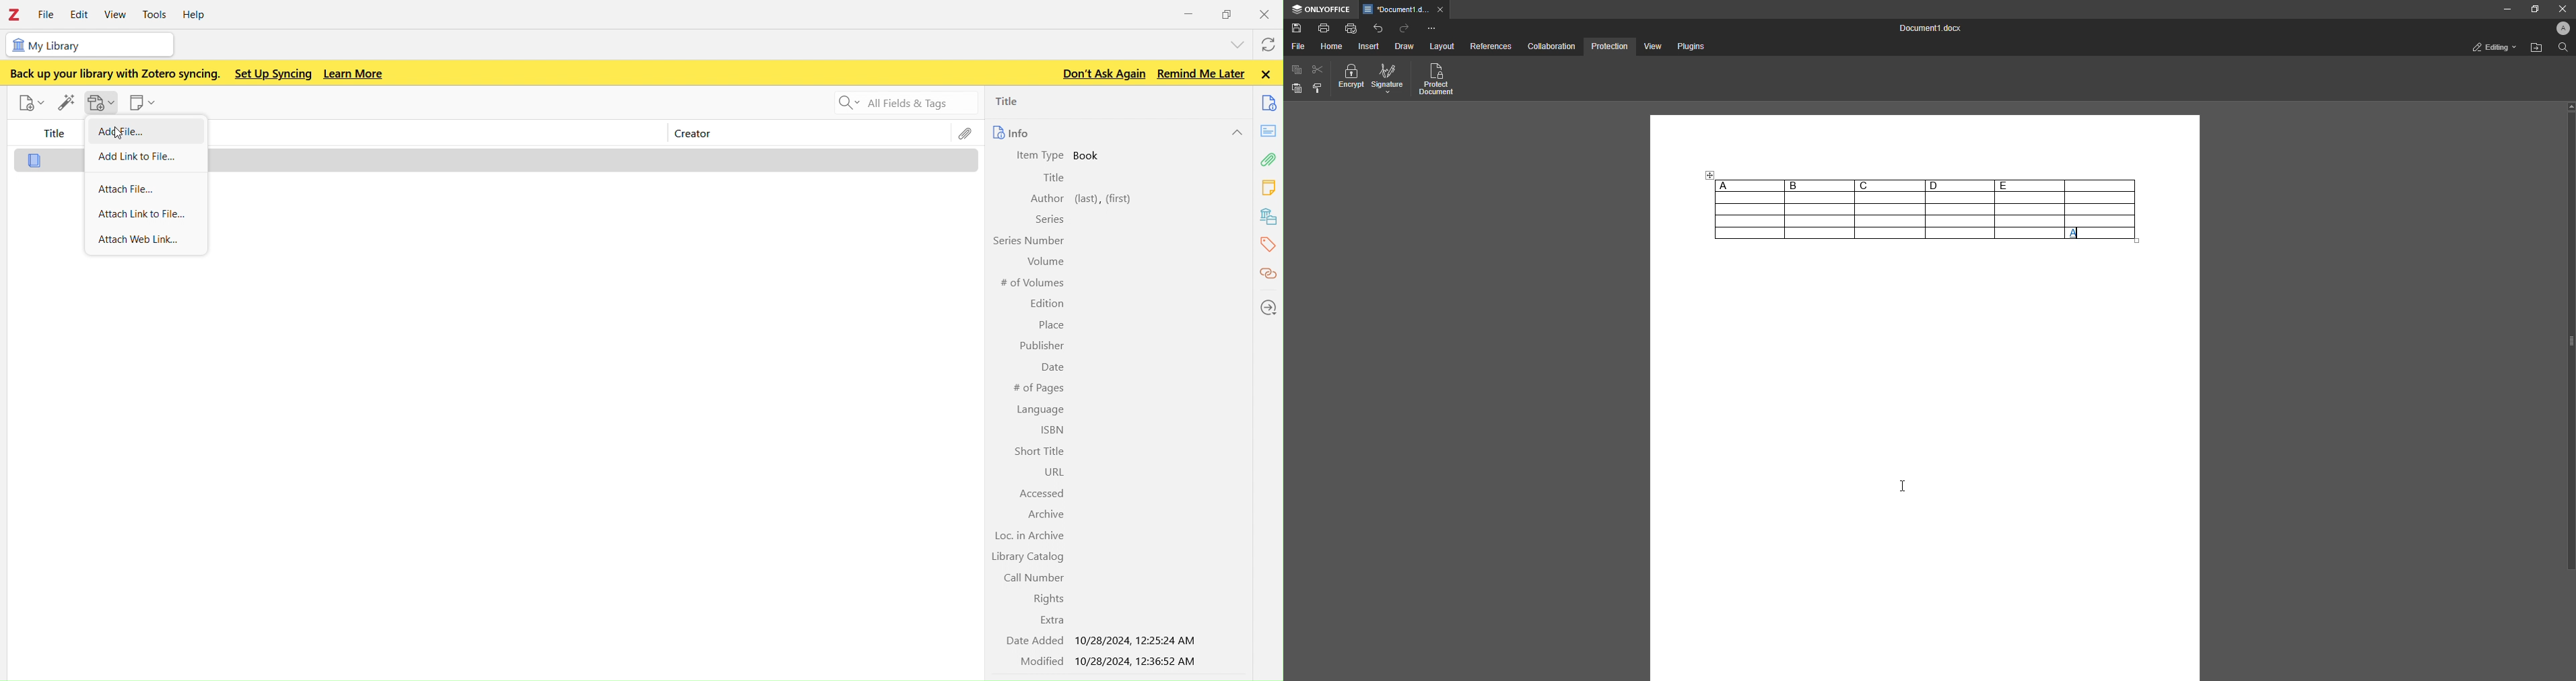 The width and height of the screenshot is (2576, 700). Describe the element at coordinates (1405, 28) in the screenshot. I see `Redo` at that location.